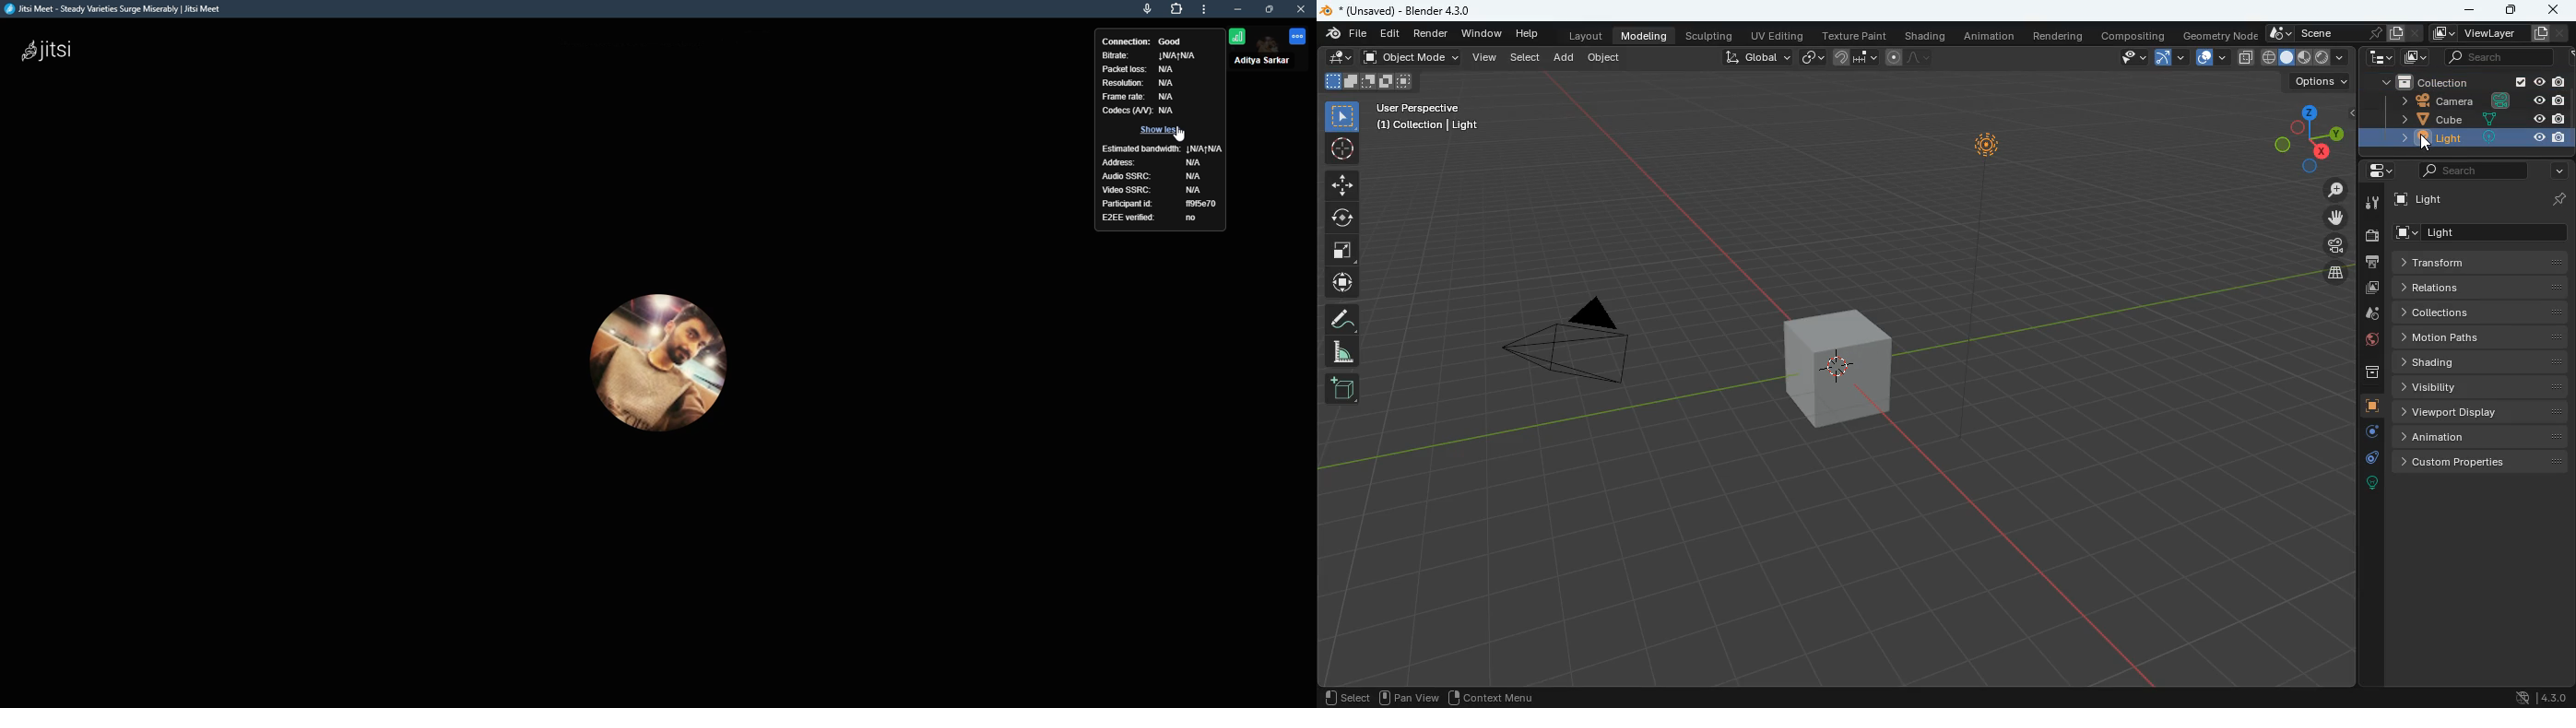 This screenshot has height=728, width=2576. Describe the element at coordinates (1779, 35) in the screenshot. I see `uv editing` at that location.